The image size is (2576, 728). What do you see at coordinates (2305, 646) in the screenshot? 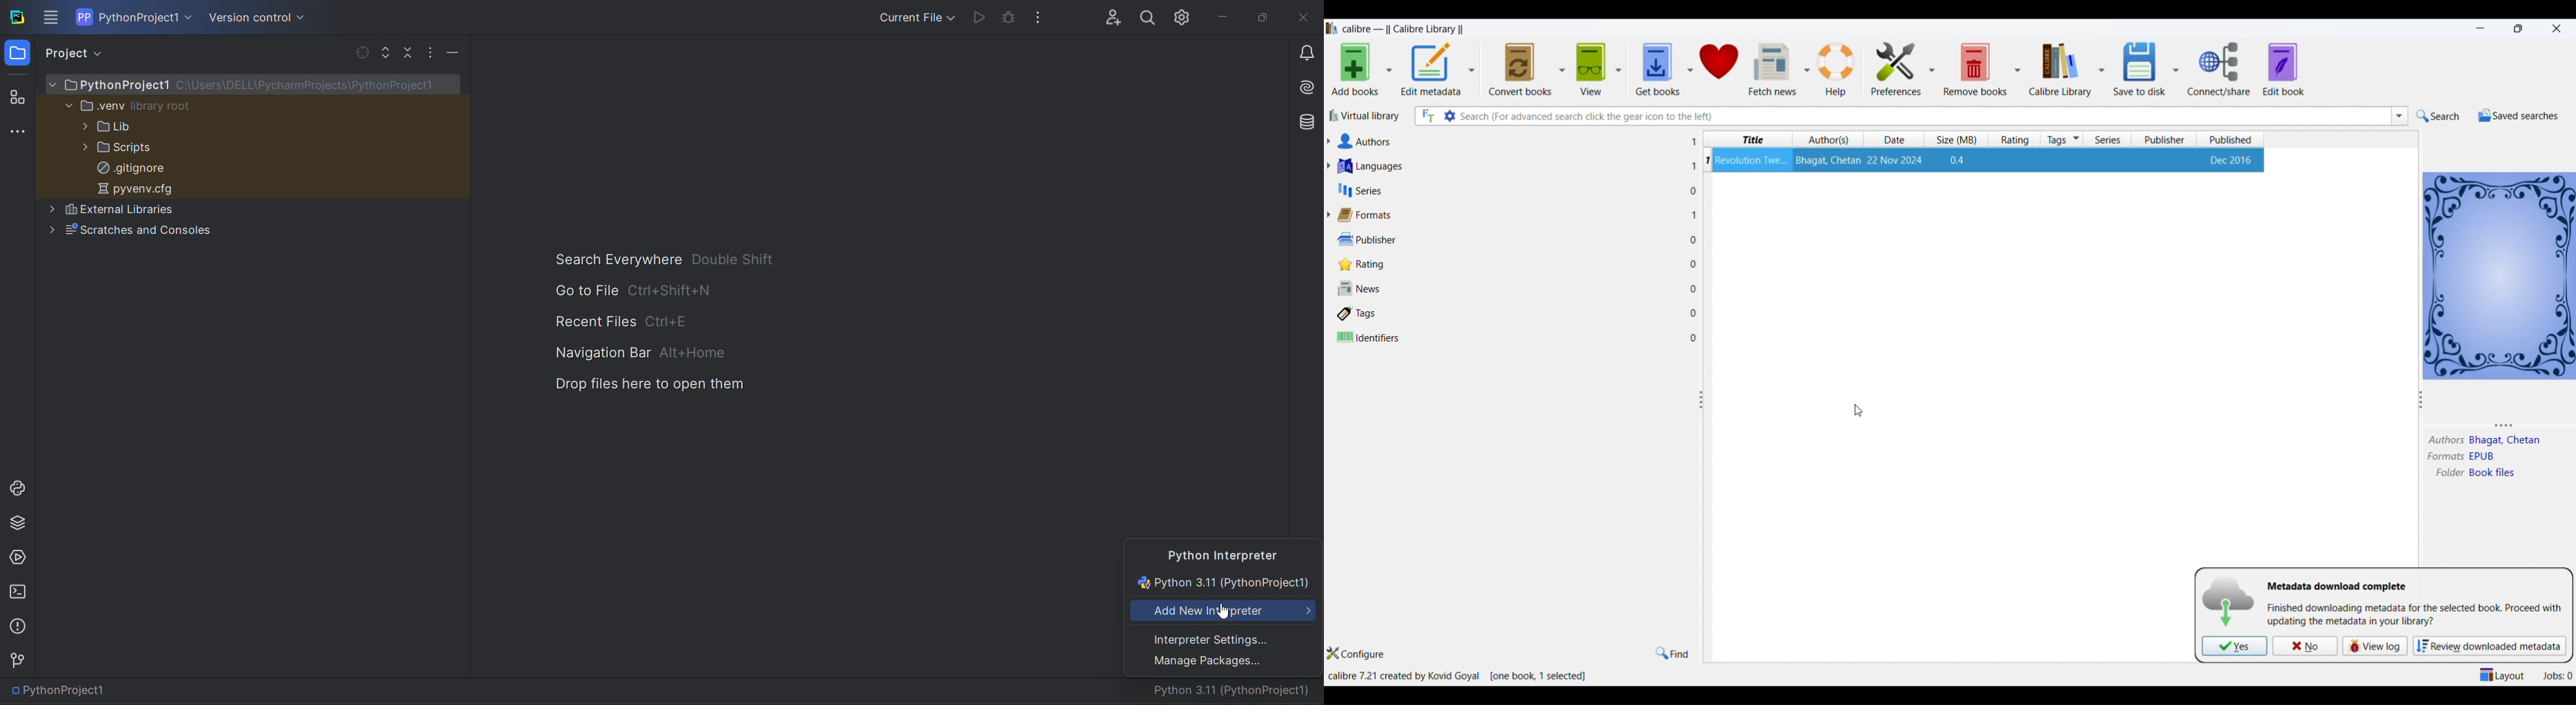
I see `no for updating metadata` at bounding box center [2305, 646].